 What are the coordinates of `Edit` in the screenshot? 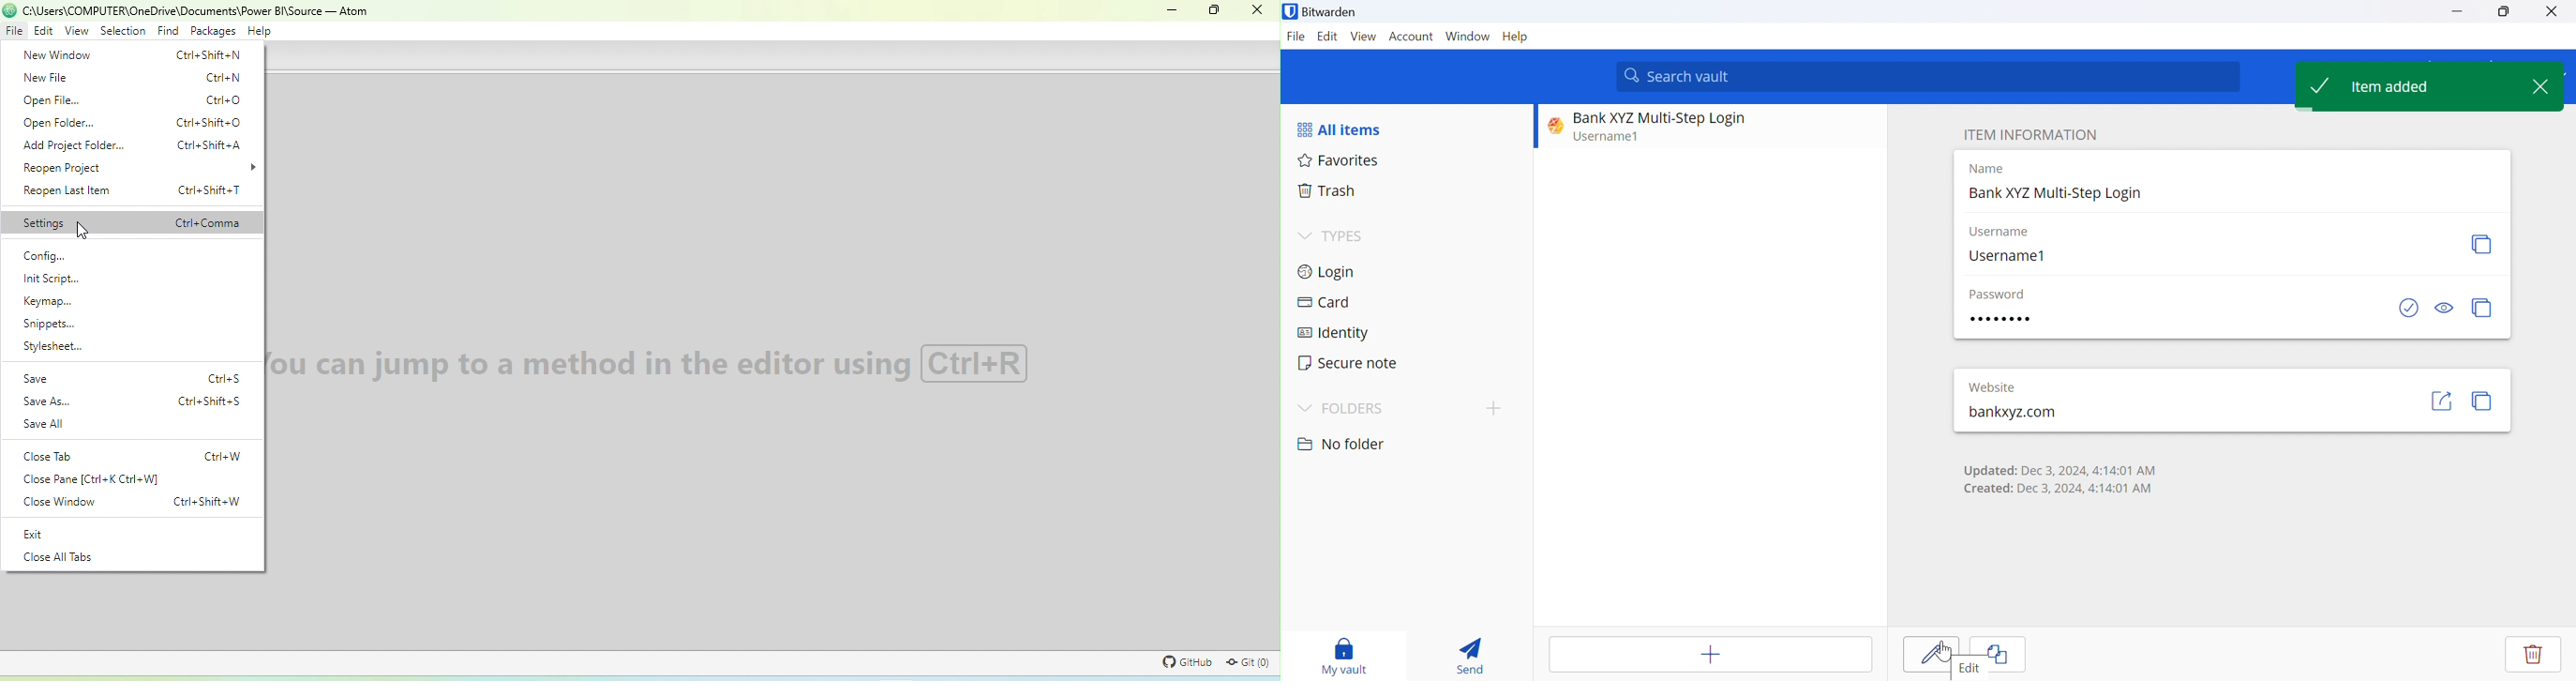 It's located at (1326, 36).